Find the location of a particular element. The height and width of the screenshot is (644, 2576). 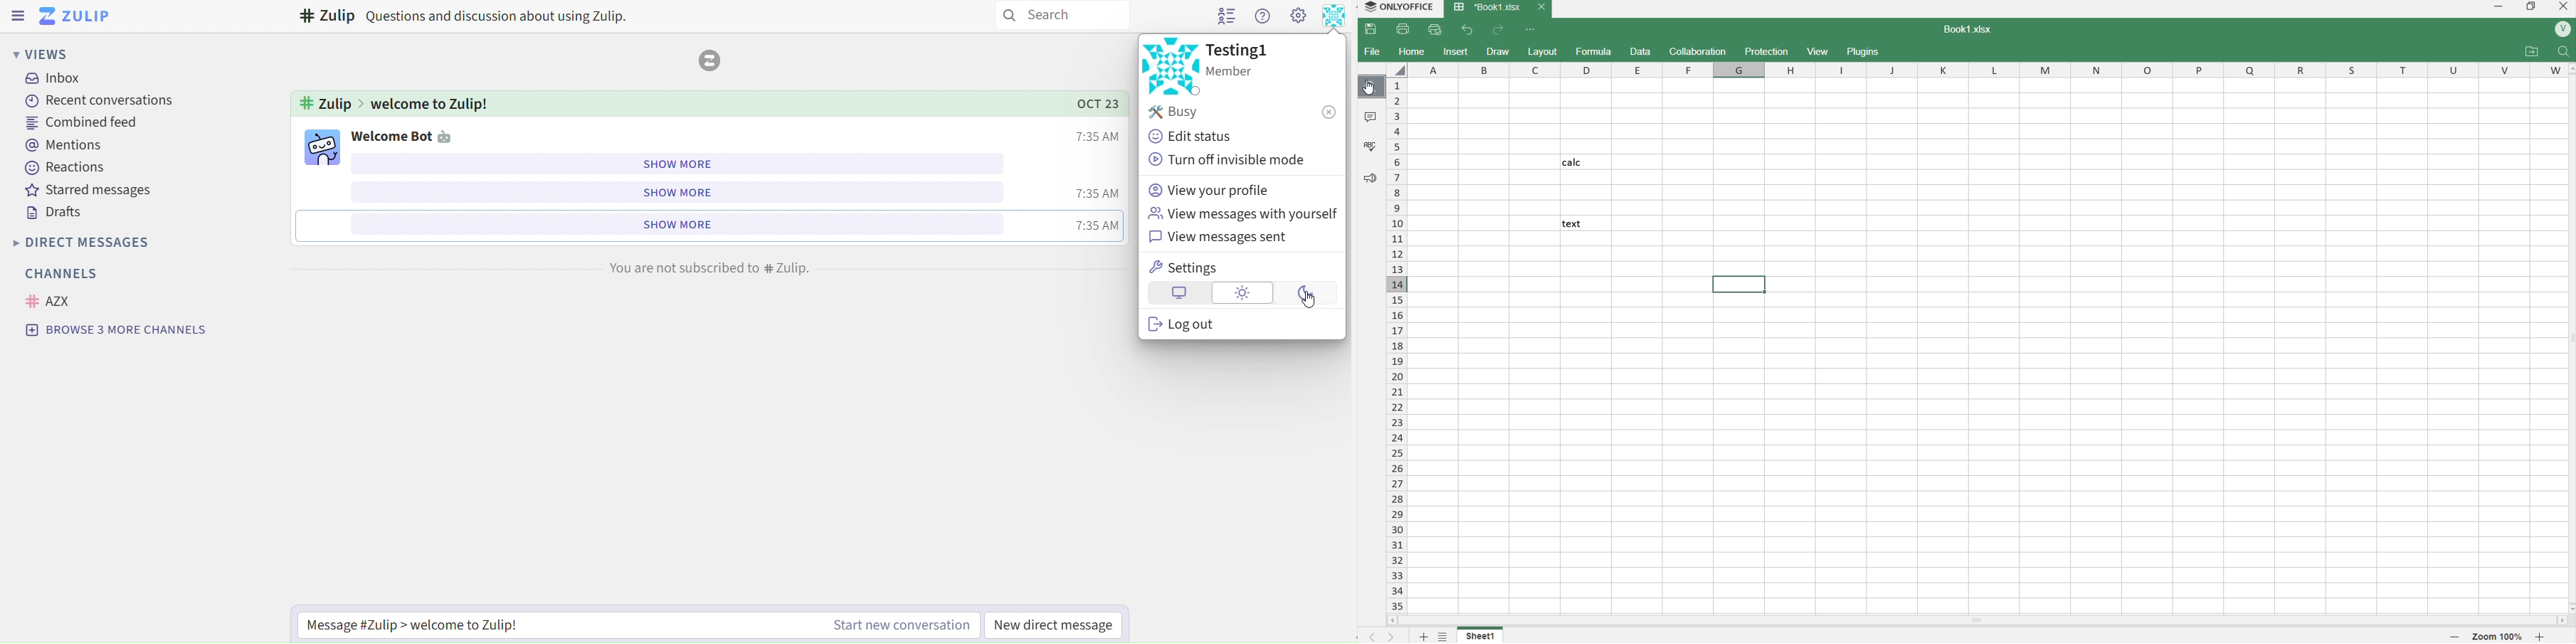

search is located at coordinates (2565, 50).